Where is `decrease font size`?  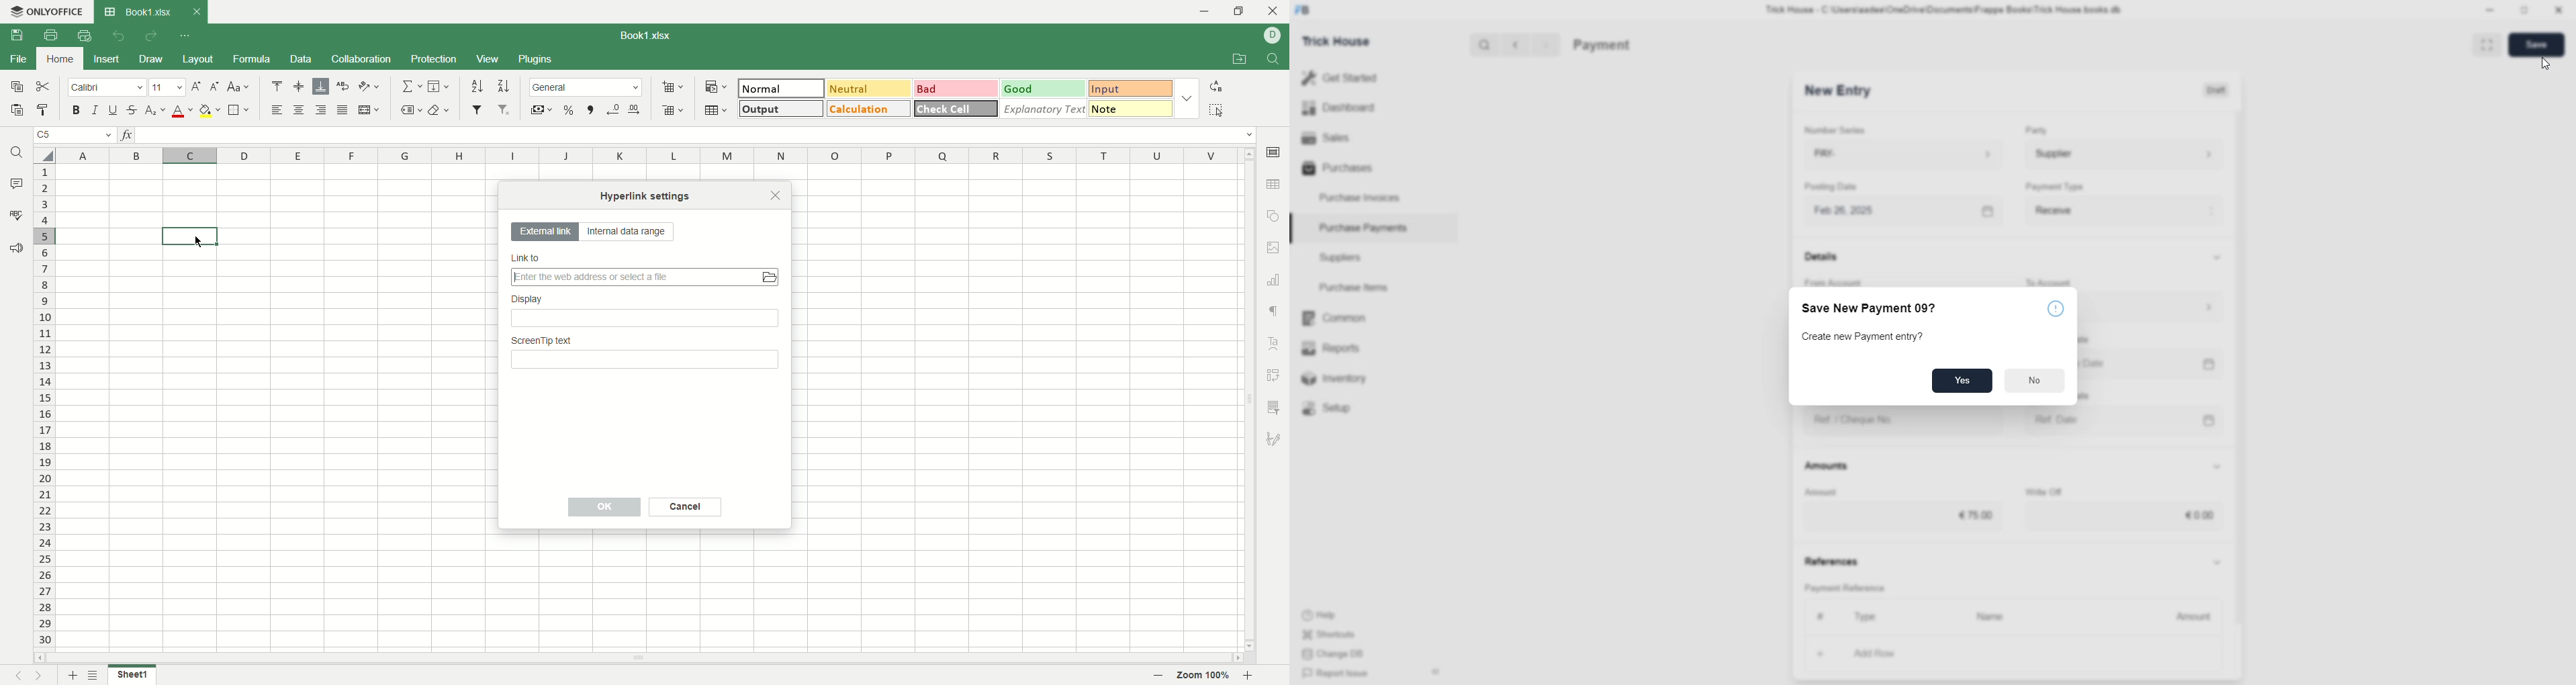
decrease font size is located at coordinates (215, 86).